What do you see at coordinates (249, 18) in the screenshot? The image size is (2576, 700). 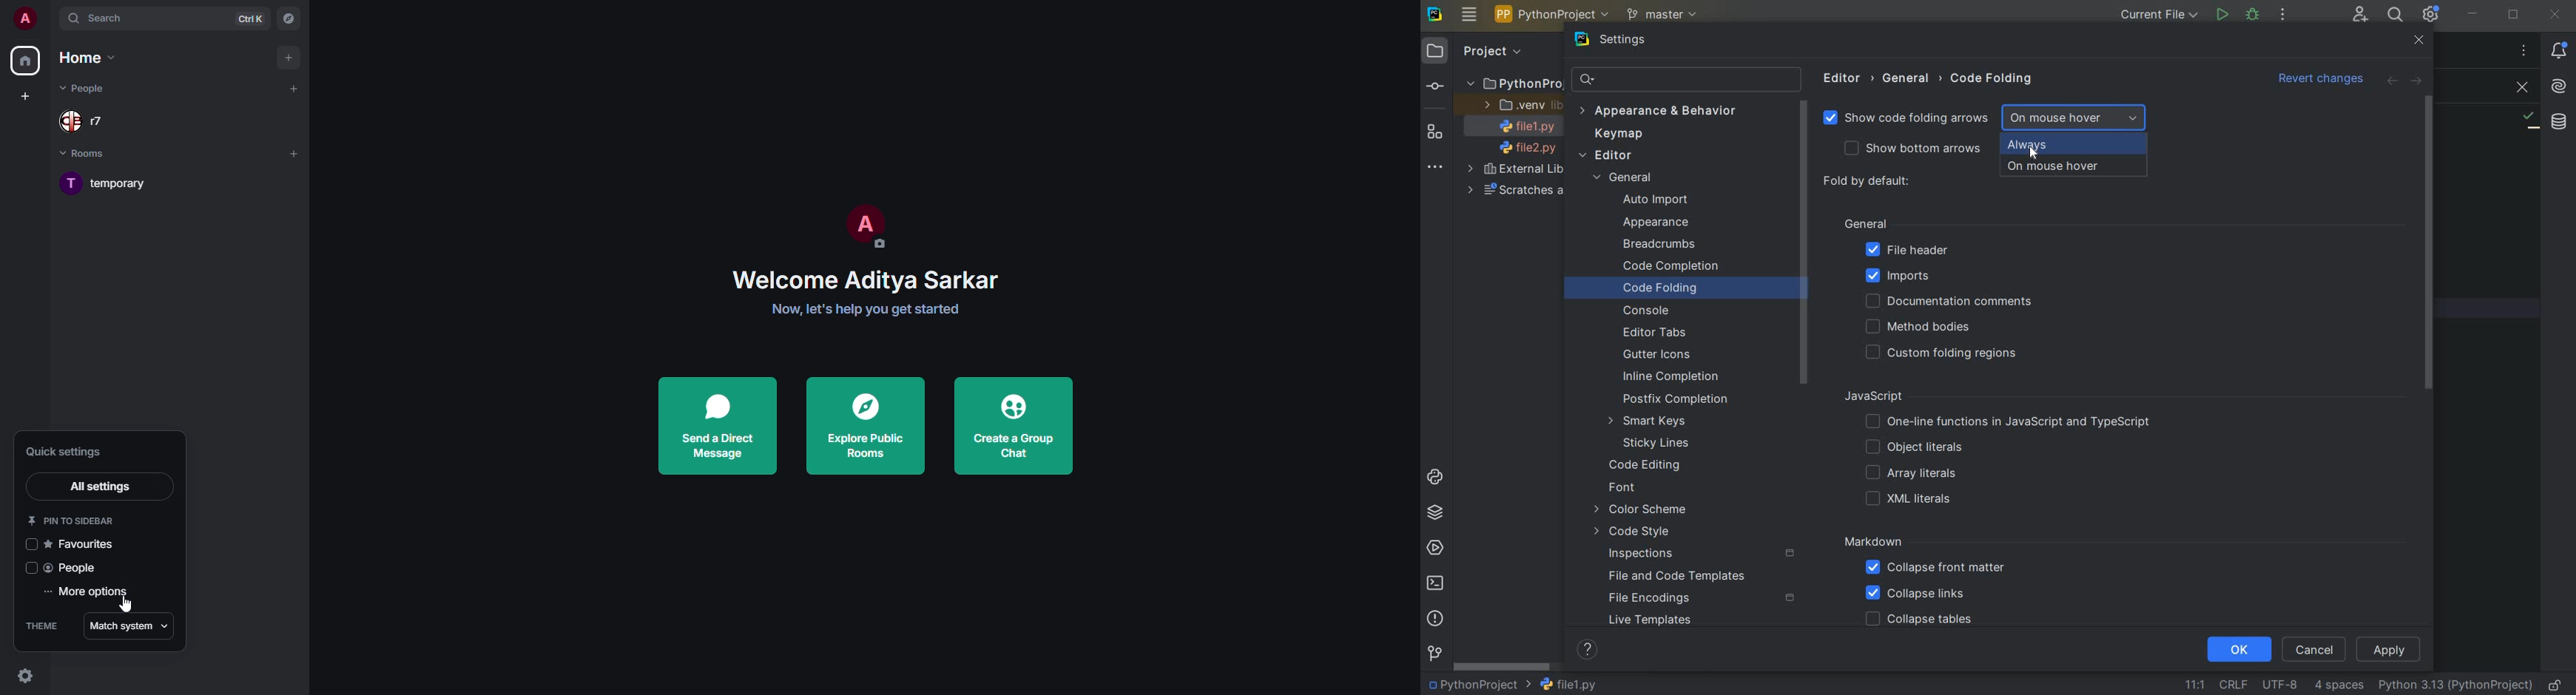 I see `ctrl K` at bounding box center [249, 18].